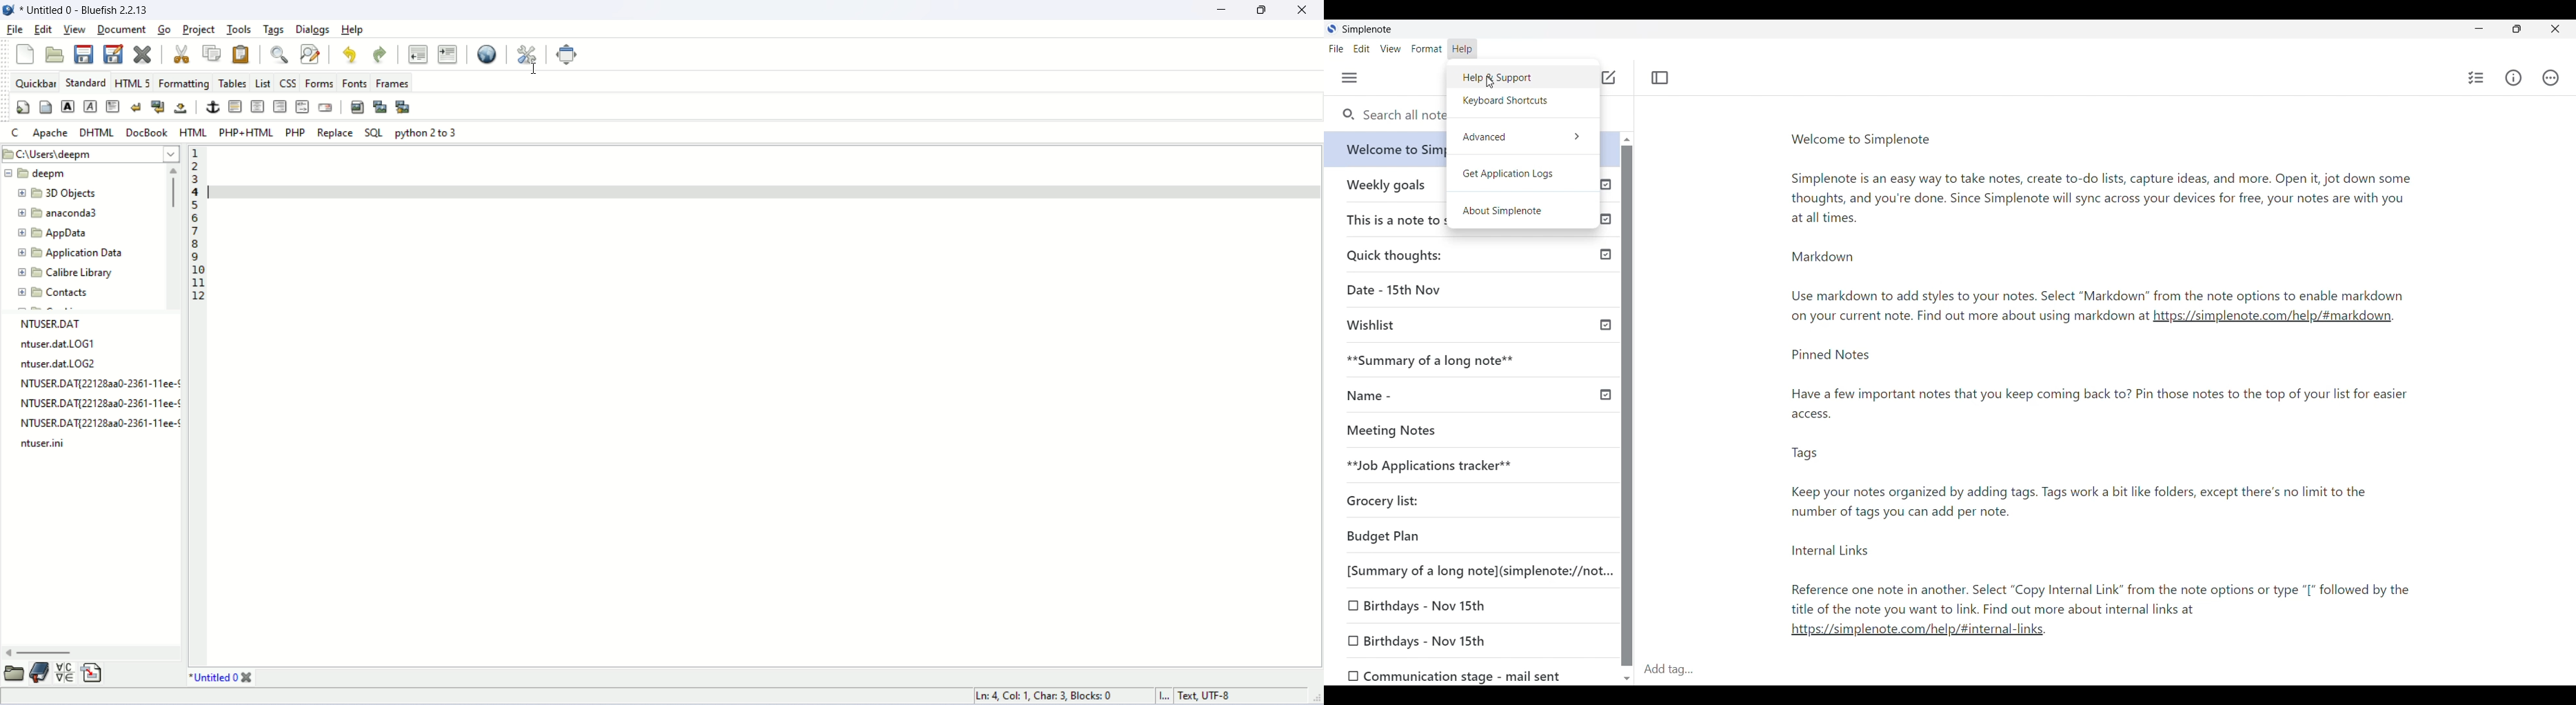  Describe the element at coordinates (2477, 78) in the screenshot. I see `Insert checklist` at that location.